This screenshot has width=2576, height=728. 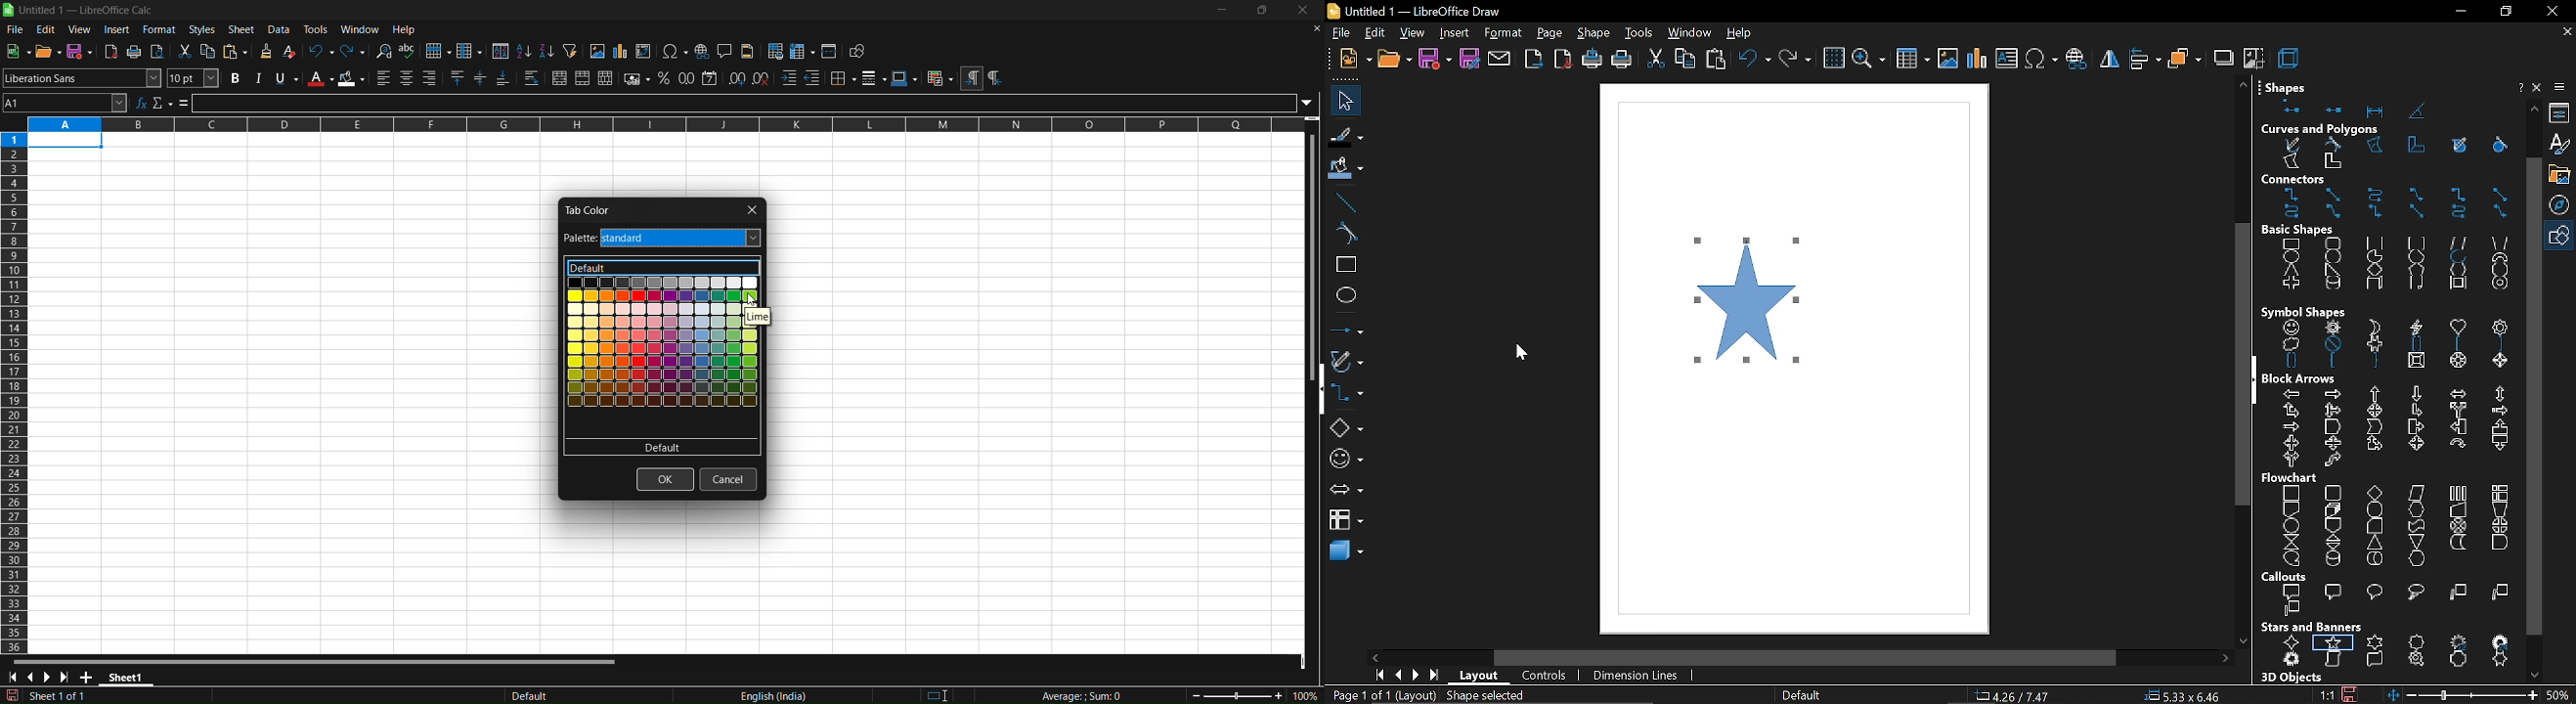 What do you see at coordinates (88, 679) in the screenshot?
I see `add new sheet` at bounding box center [88, 679].